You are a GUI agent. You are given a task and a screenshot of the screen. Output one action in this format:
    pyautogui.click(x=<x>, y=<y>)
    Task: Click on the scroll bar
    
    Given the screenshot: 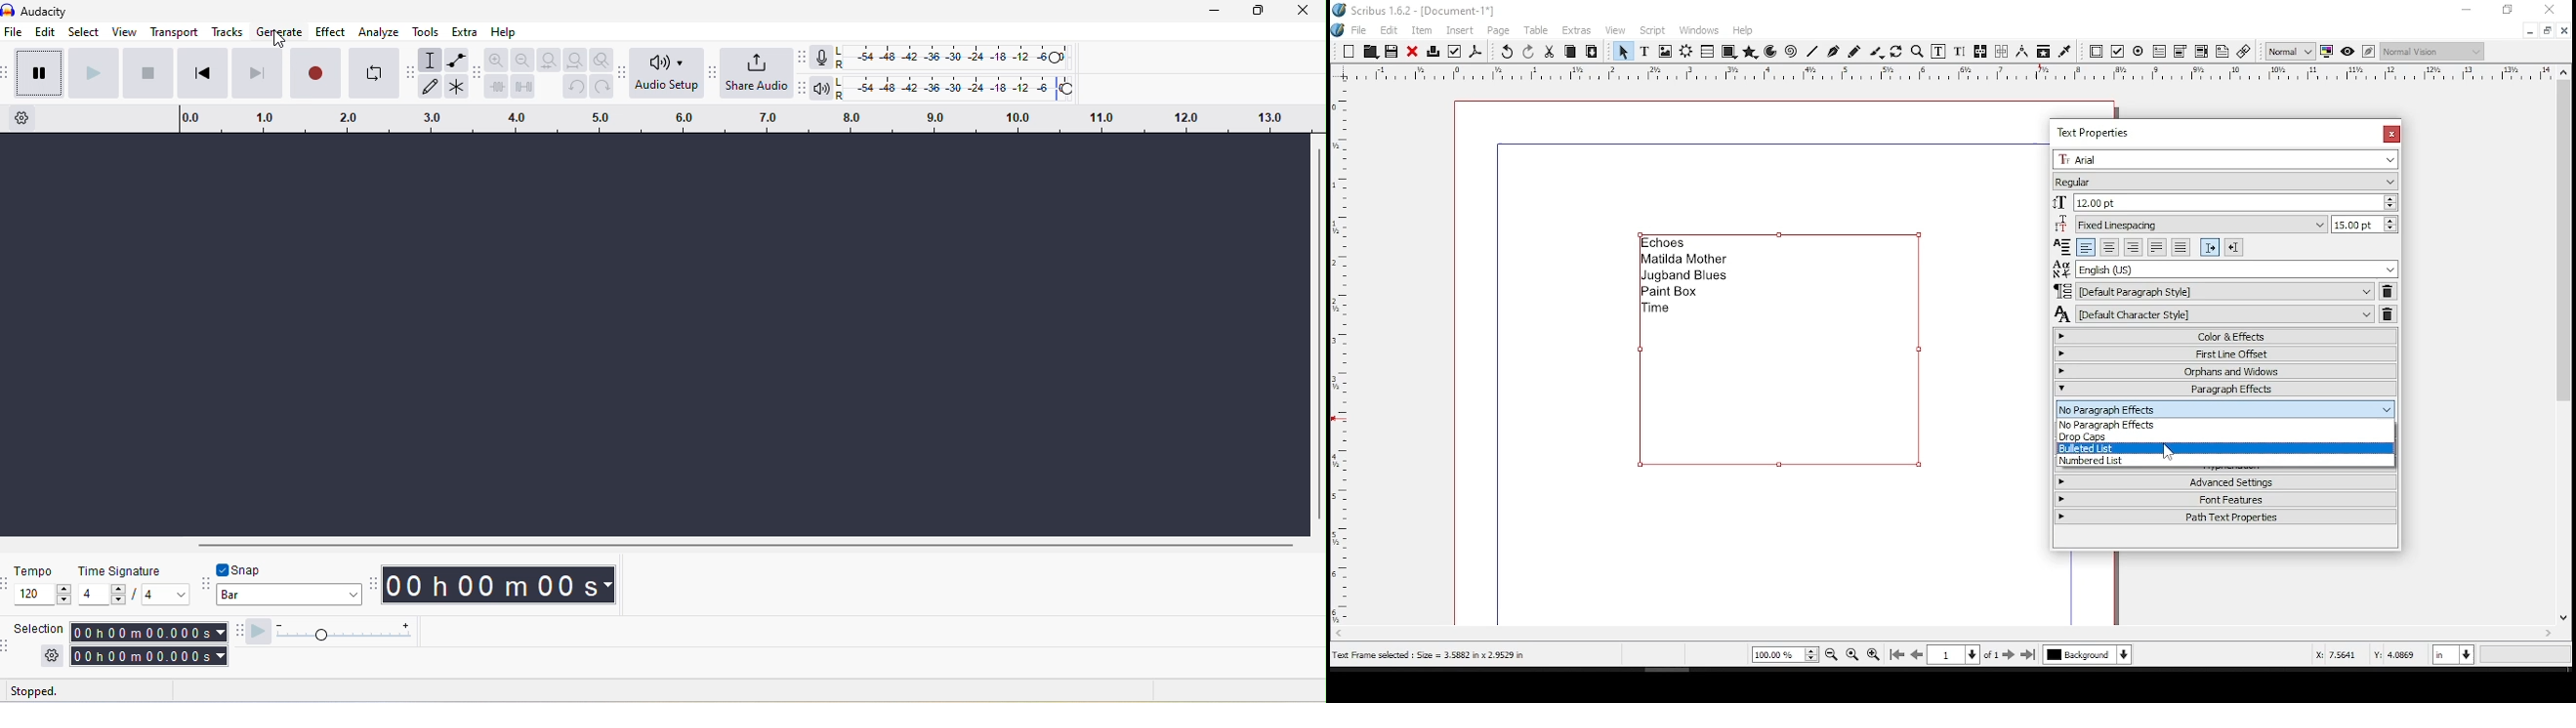 What is the action you would take?
    pyautogui.click(x=2561, y=353)
    